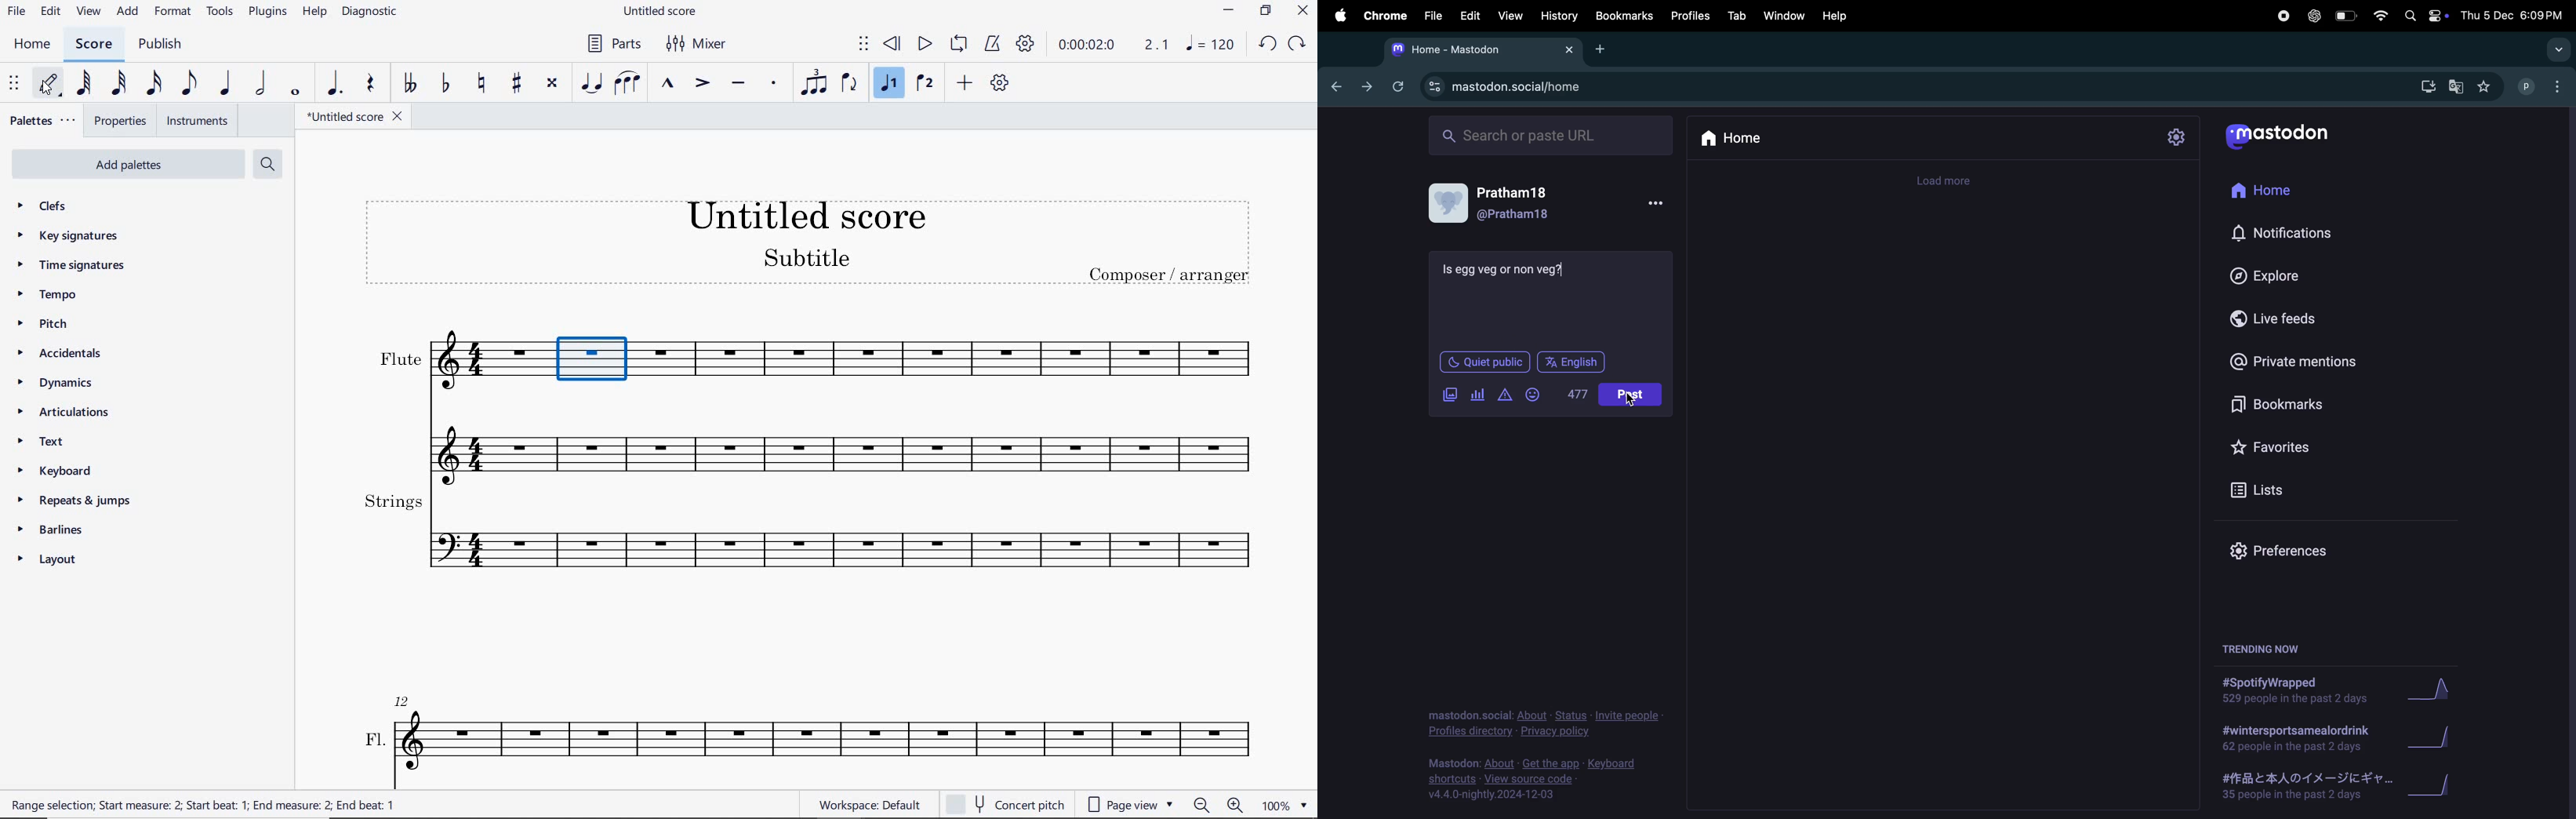 The image size is (2576, 840). What do you see at coordinates (1339, 15) in the screenshot?
I see `apple menu` at bounding box center [1339, 15].